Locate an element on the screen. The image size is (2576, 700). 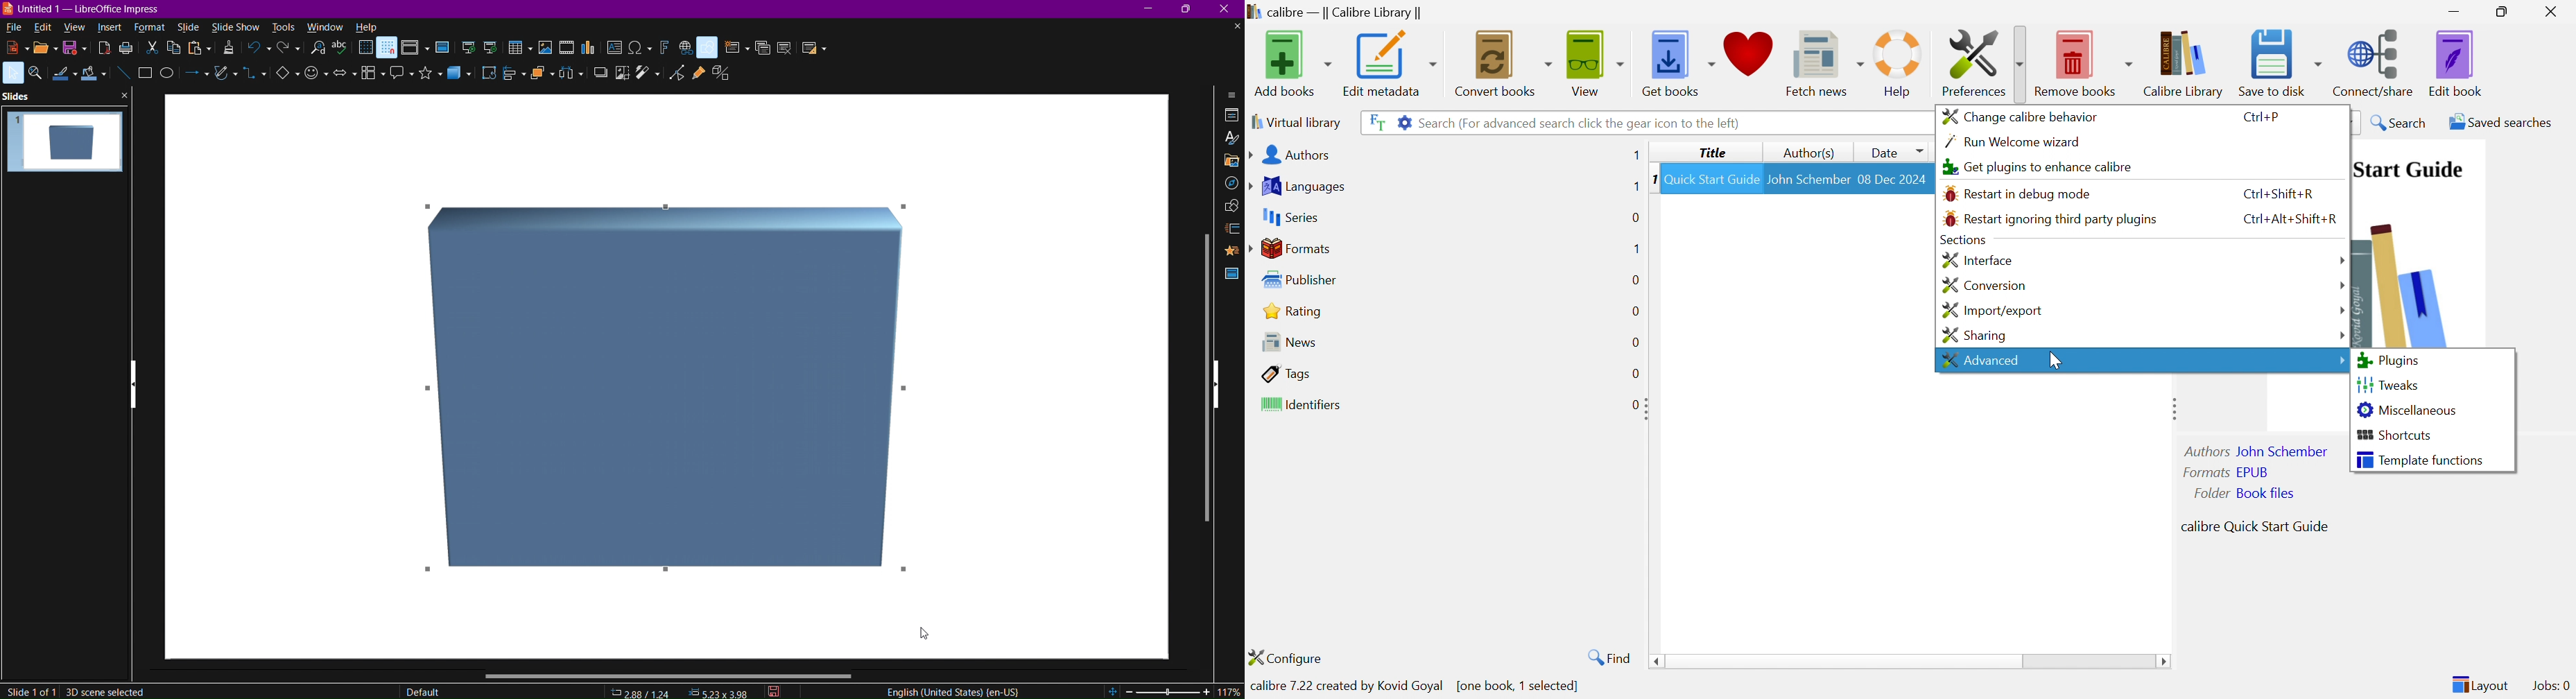
Plugins is located at coordinates (2388, 361).